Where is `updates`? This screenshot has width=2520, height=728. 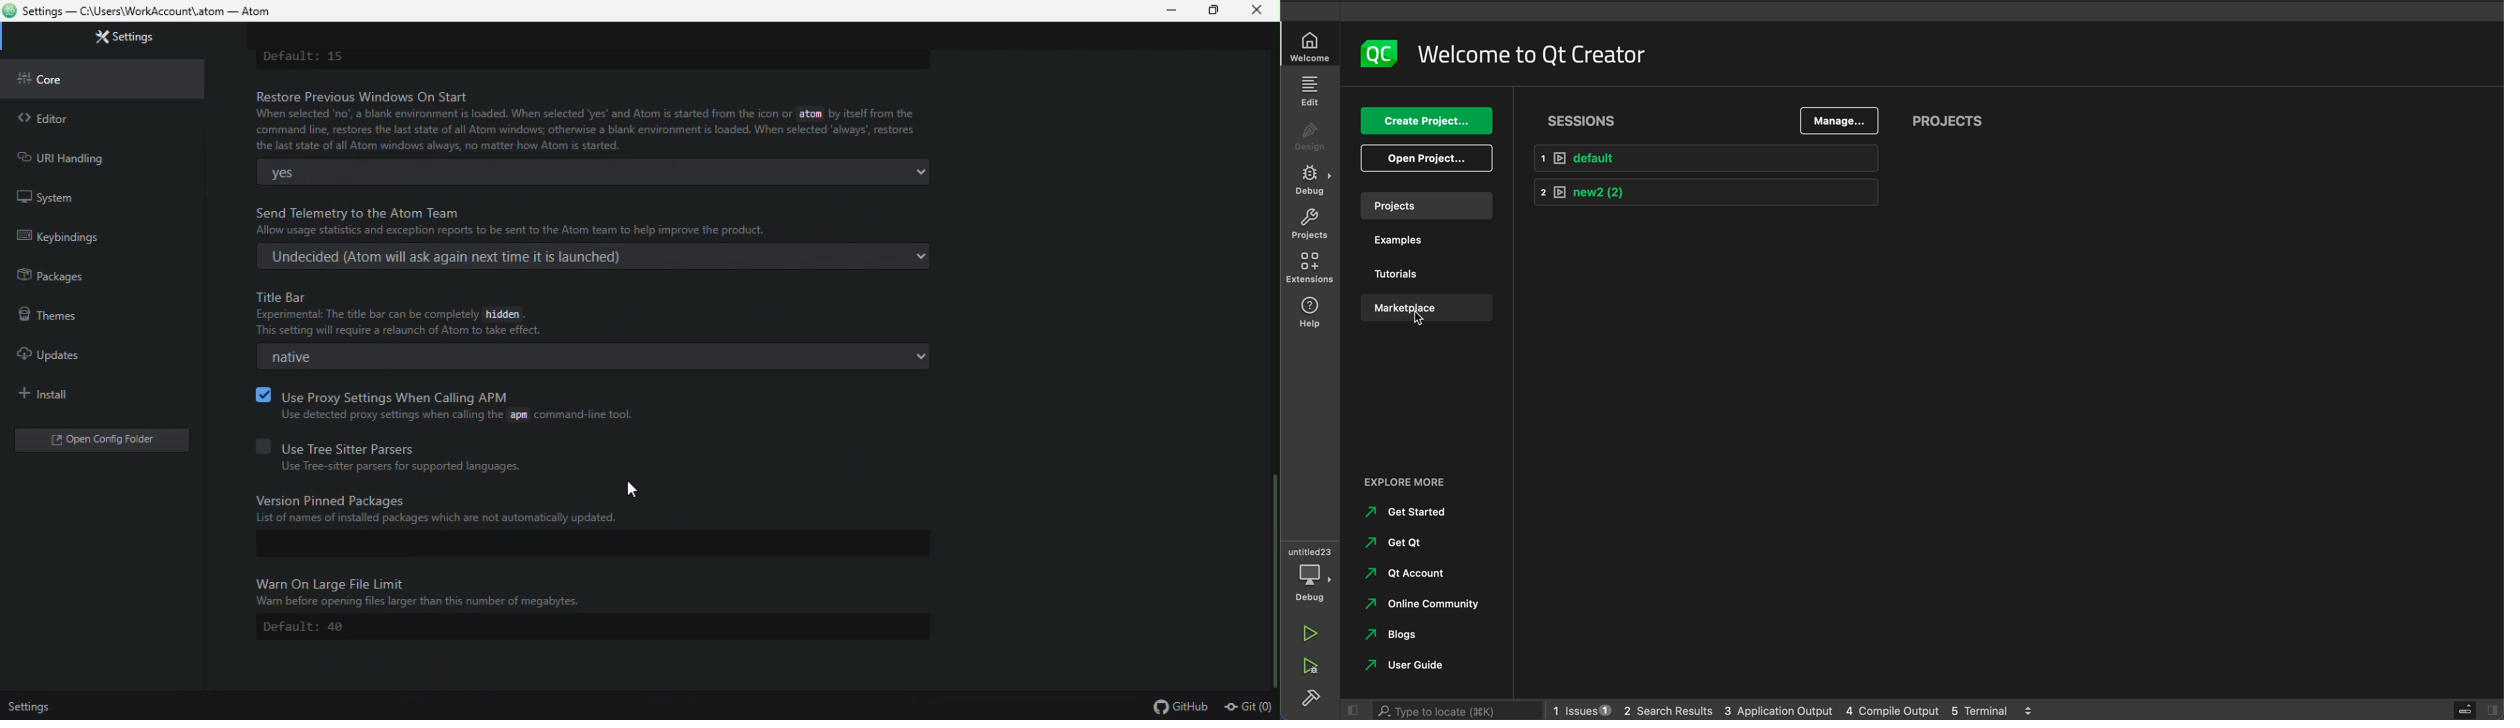 updates is located at coordinates (49, 351).